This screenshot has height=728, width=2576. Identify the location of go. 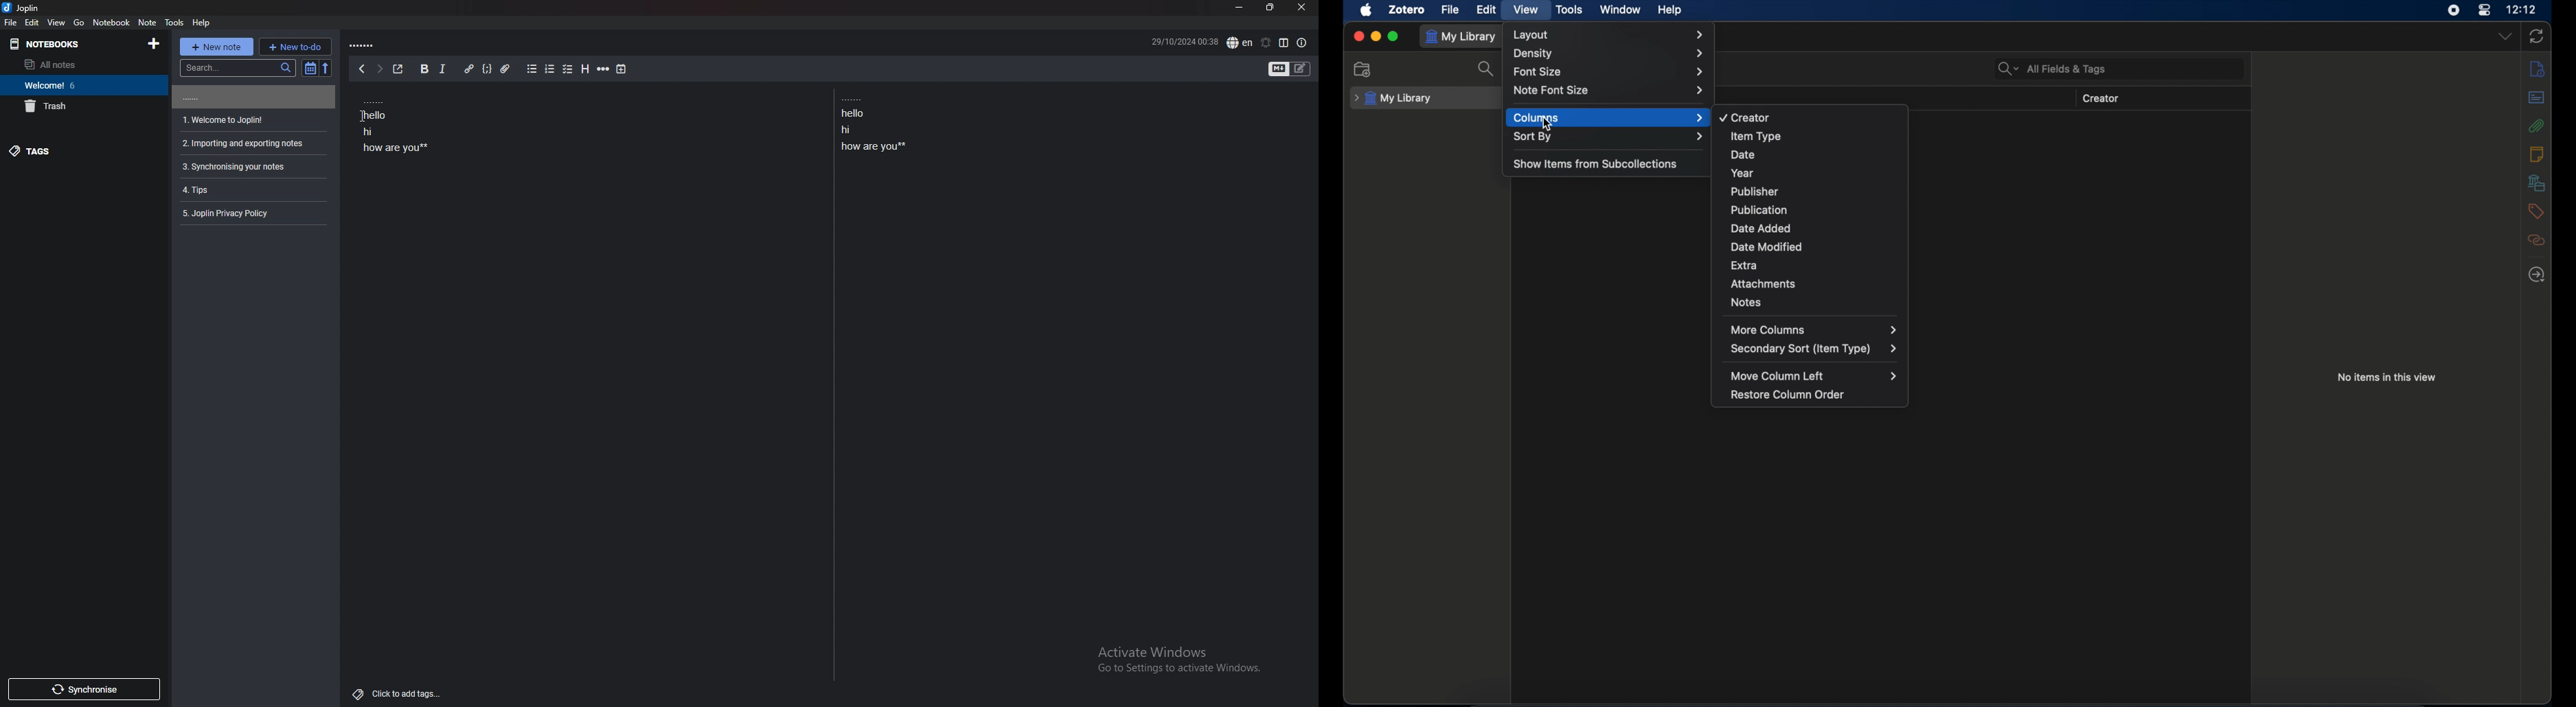
(79, 22).